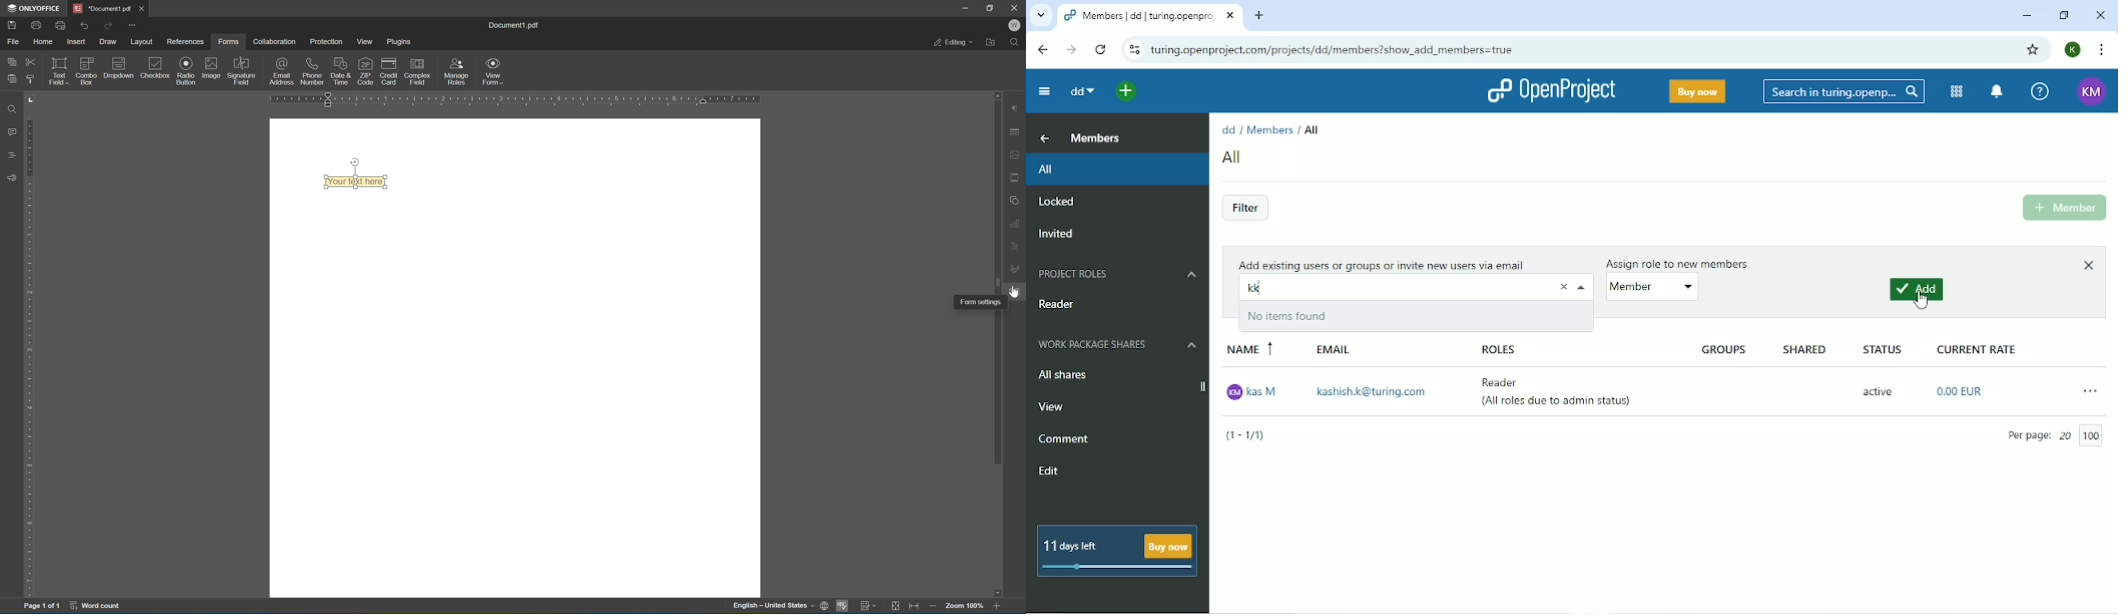 The height and width of the screenshot is (616, 2128). What do you see at coordinates (11, 178) in the screenshot?
I see `feedback and support` at bounding box center [11, 178].